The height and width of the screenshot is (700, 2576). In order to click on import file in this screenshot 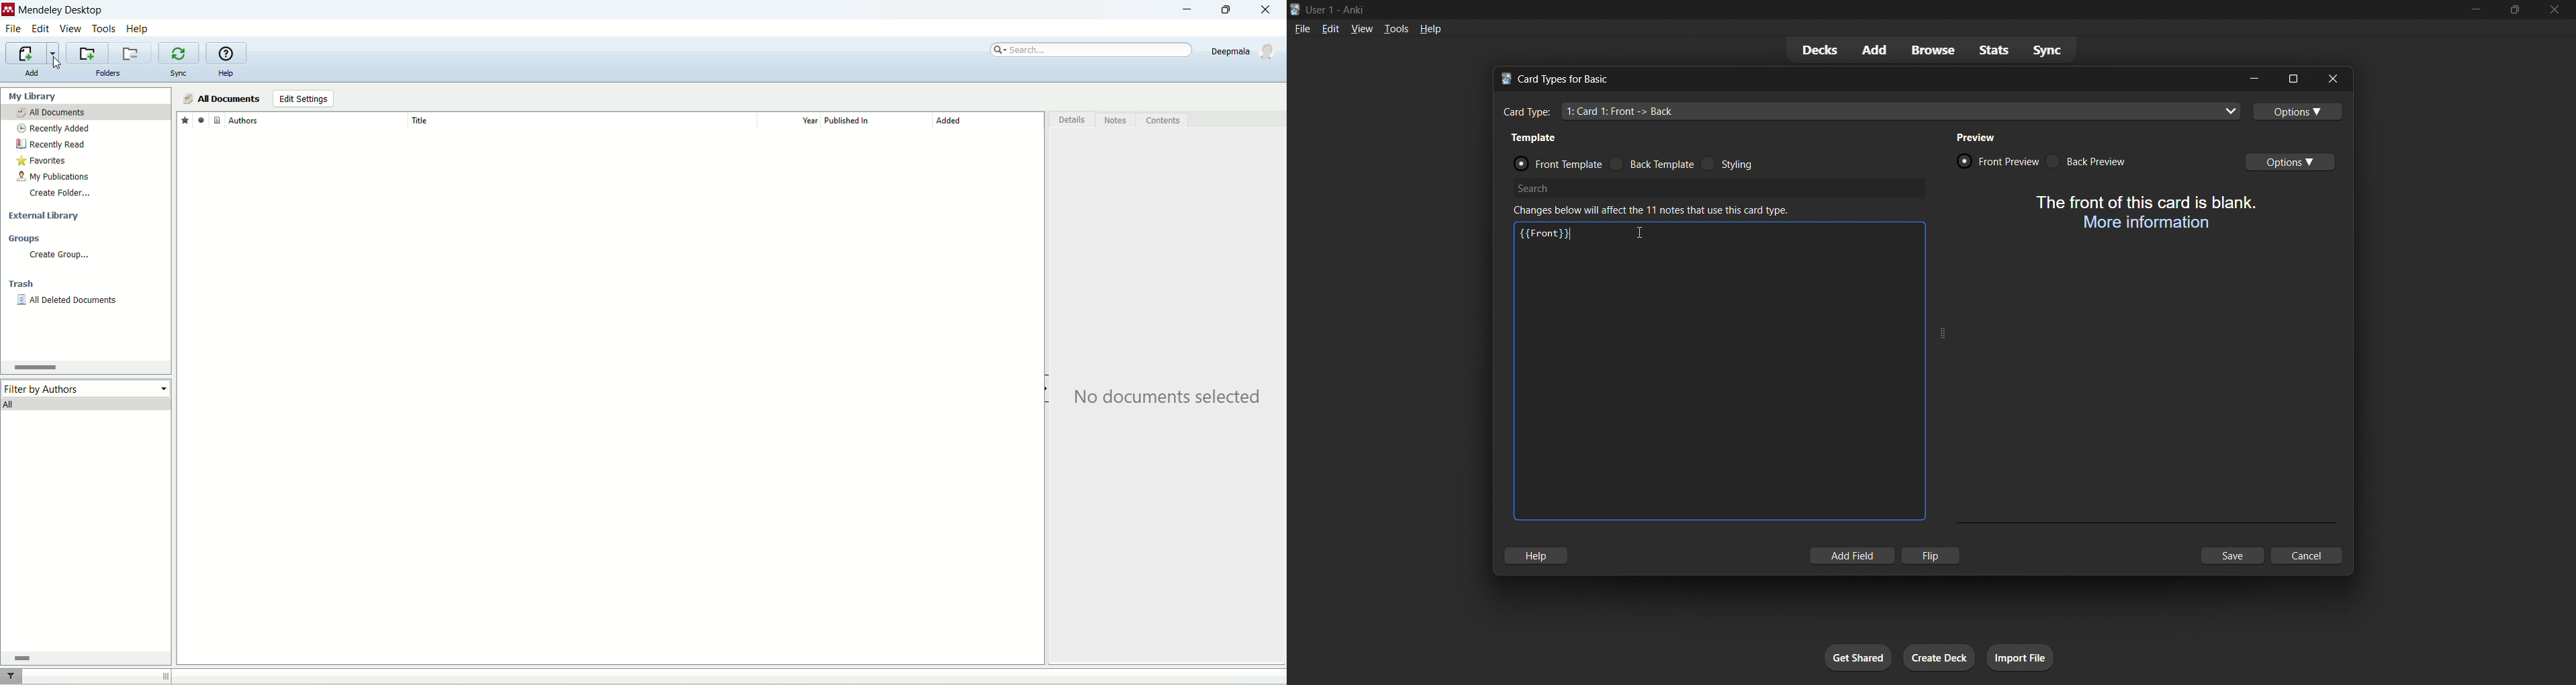, I will do `click(2025, 659)`.